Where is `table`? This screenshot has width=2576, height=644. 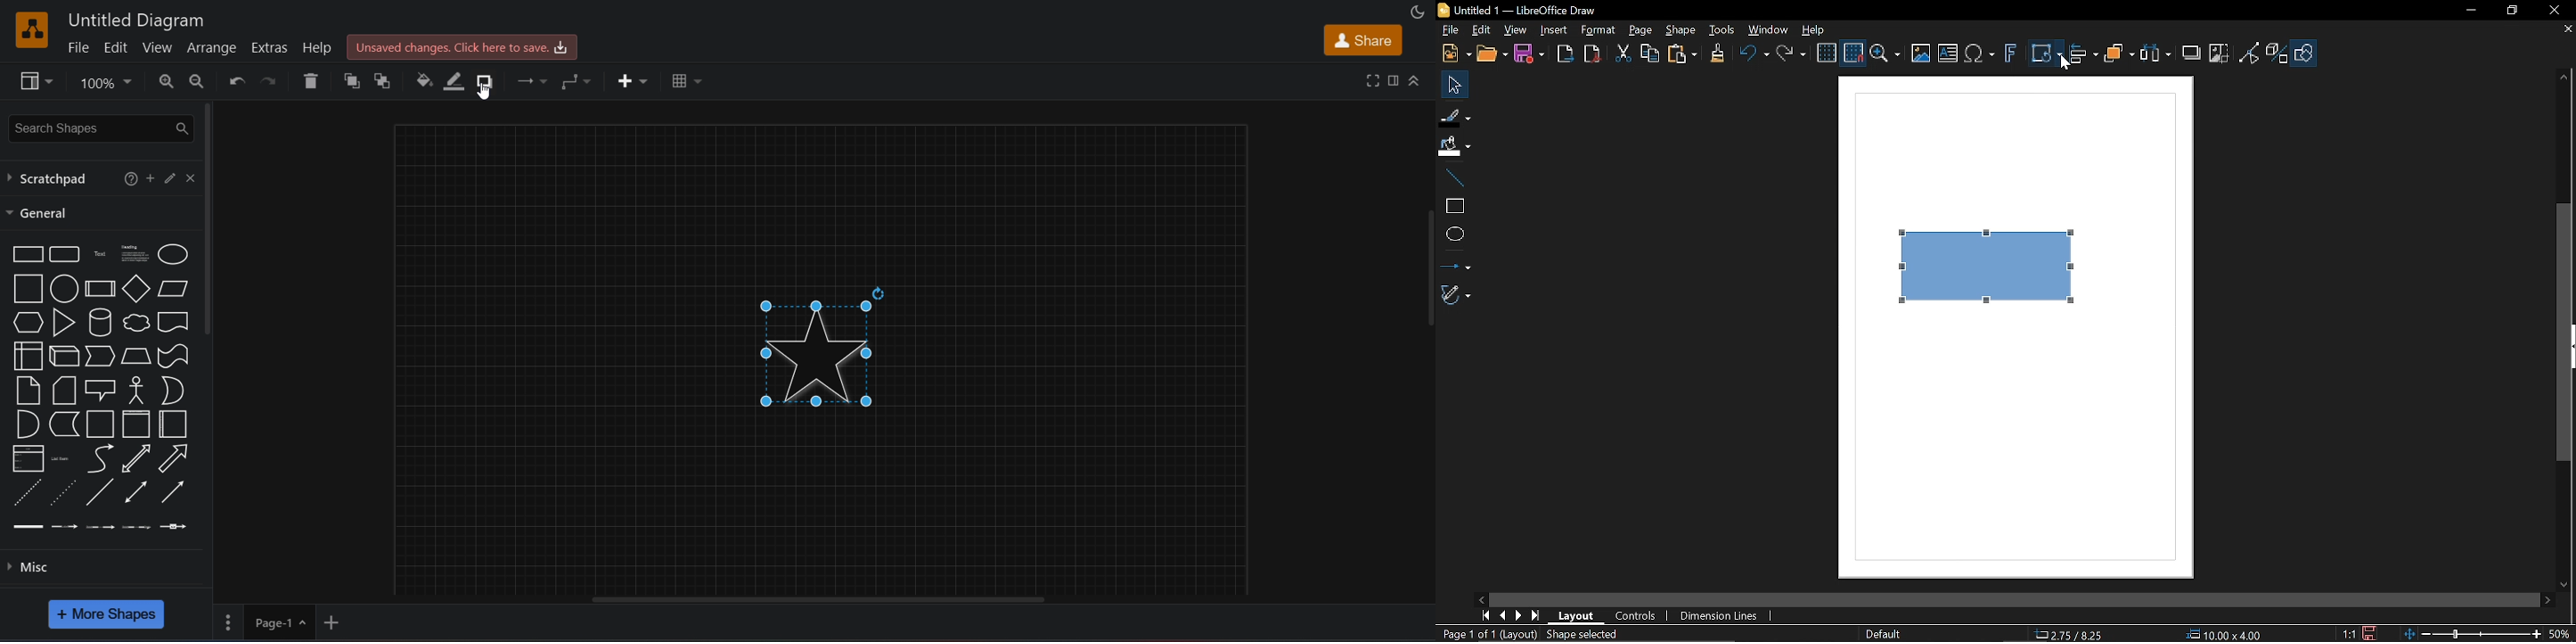 table is located at coordinates (684, 82).